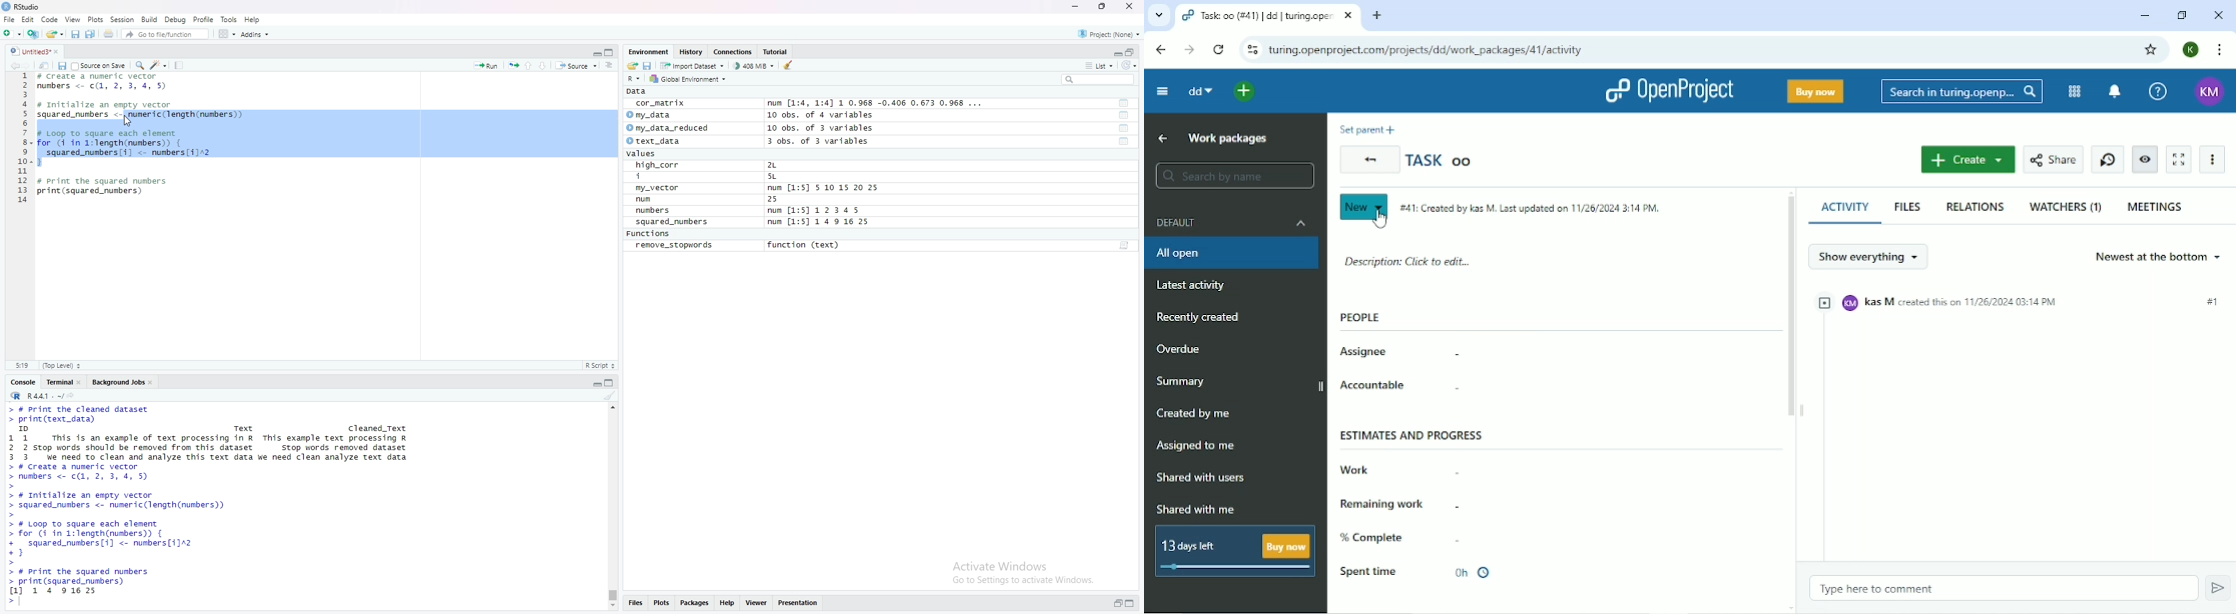 The image size is (2240, 616). Describe the element at coordinates (24, 141) in the screenshot. I see `line number` at that location.